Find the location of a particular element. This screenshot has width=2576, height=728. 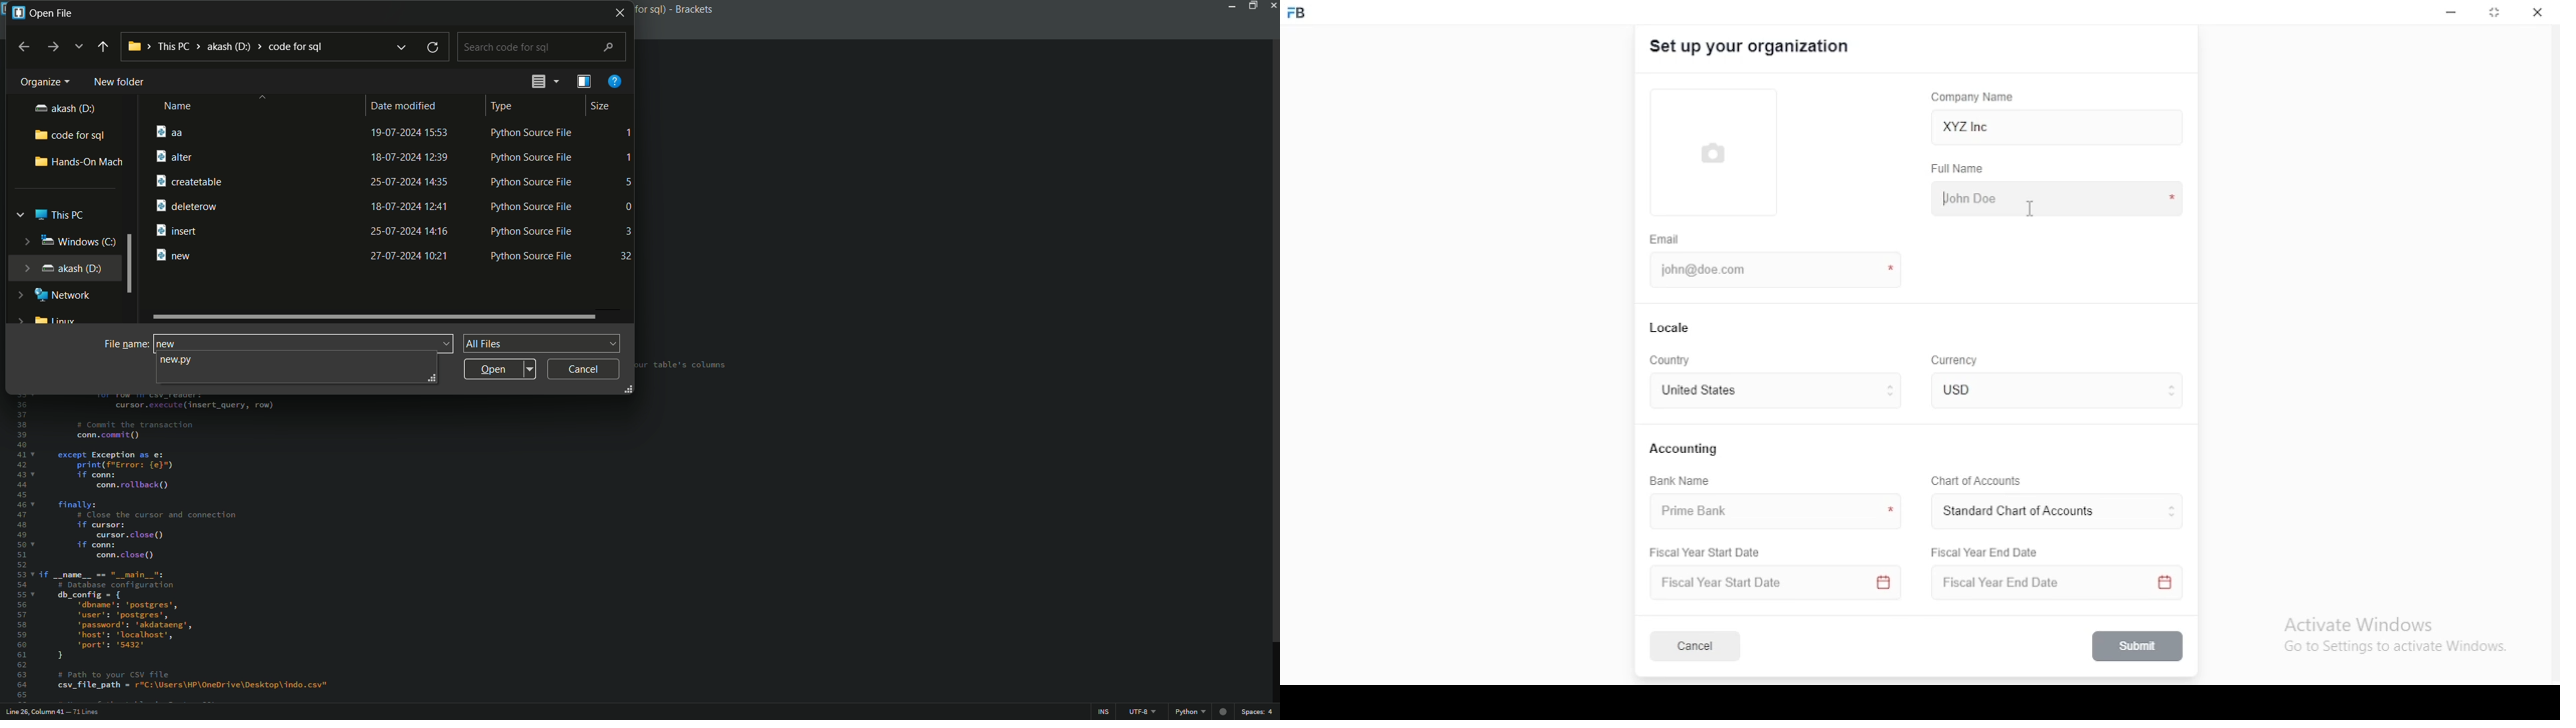

akash(D) is located at coordinates (64, 108).